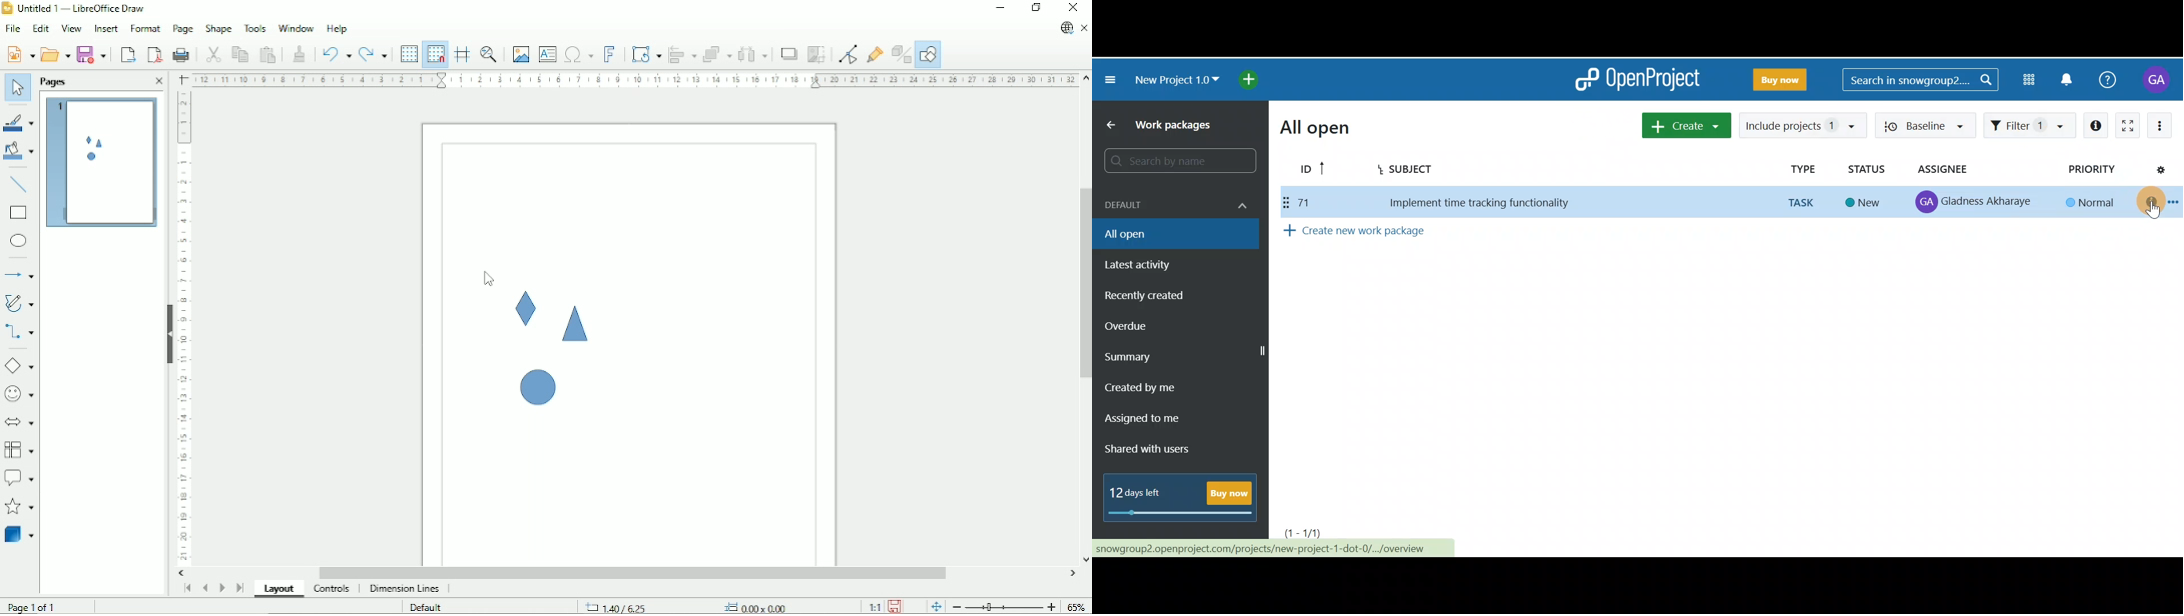 The height and width of the screenshot is (616, 2184). Describe the element at coordinates (1795, 202) in the screenshot. I see `TASK` at that location.